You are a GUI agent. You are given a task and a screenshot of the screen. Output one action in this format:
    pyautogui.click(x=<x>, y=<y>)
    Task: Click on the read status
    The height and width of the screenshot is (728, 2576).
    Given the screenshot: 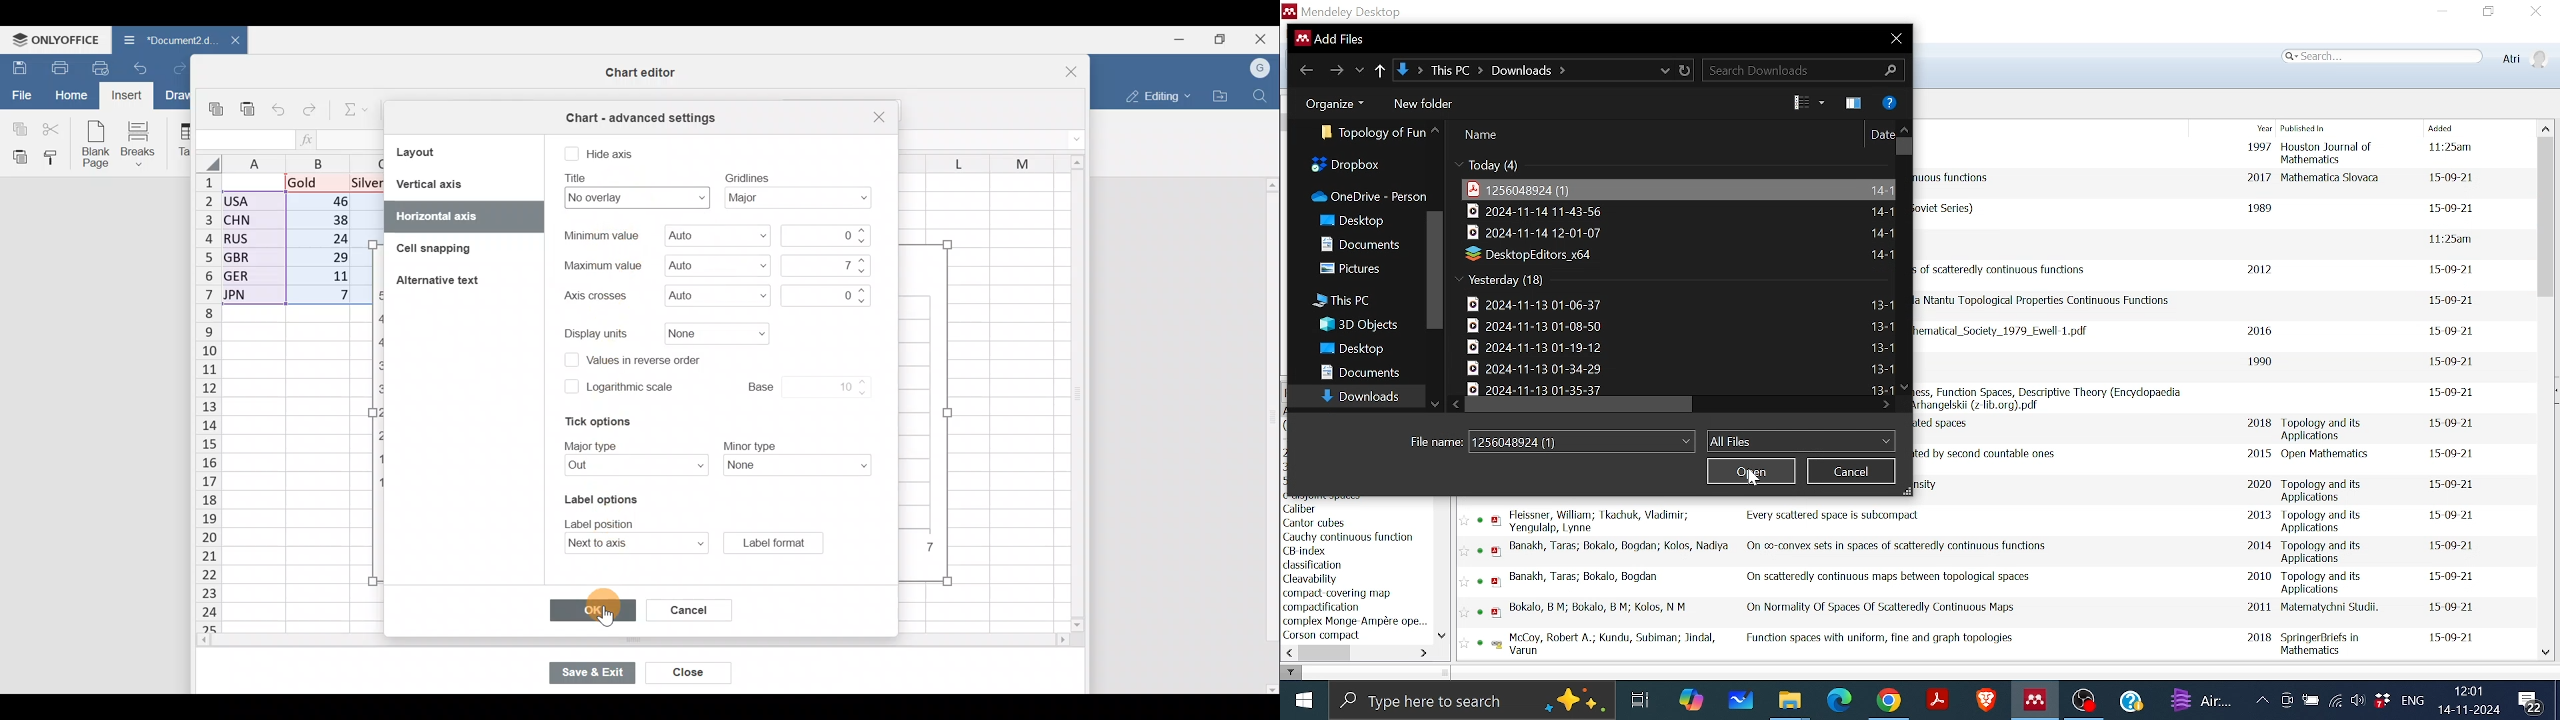 What is the action you would take?
    pyautogui.click(x=1484, y=612)
    